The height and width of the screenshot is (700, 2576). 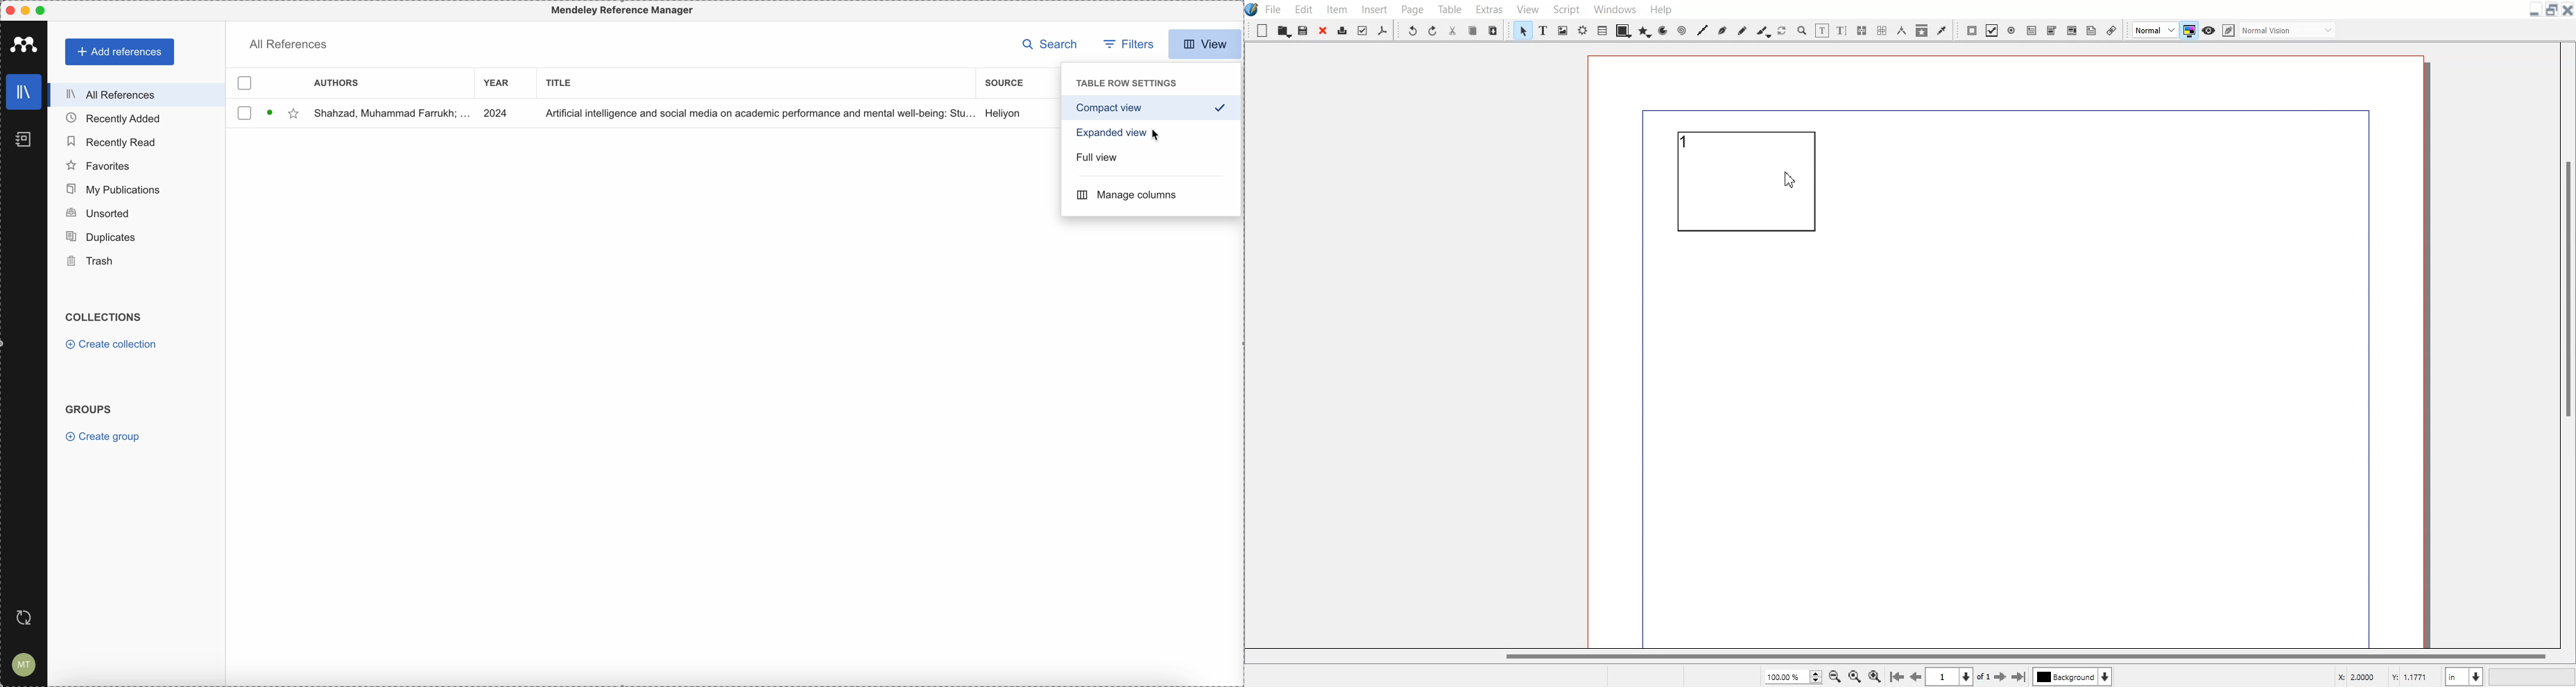 What do you see at coordinates (2052, 31) in the screenshot?
I see `PDF Combo Box` at bounding box center [2052, 31].